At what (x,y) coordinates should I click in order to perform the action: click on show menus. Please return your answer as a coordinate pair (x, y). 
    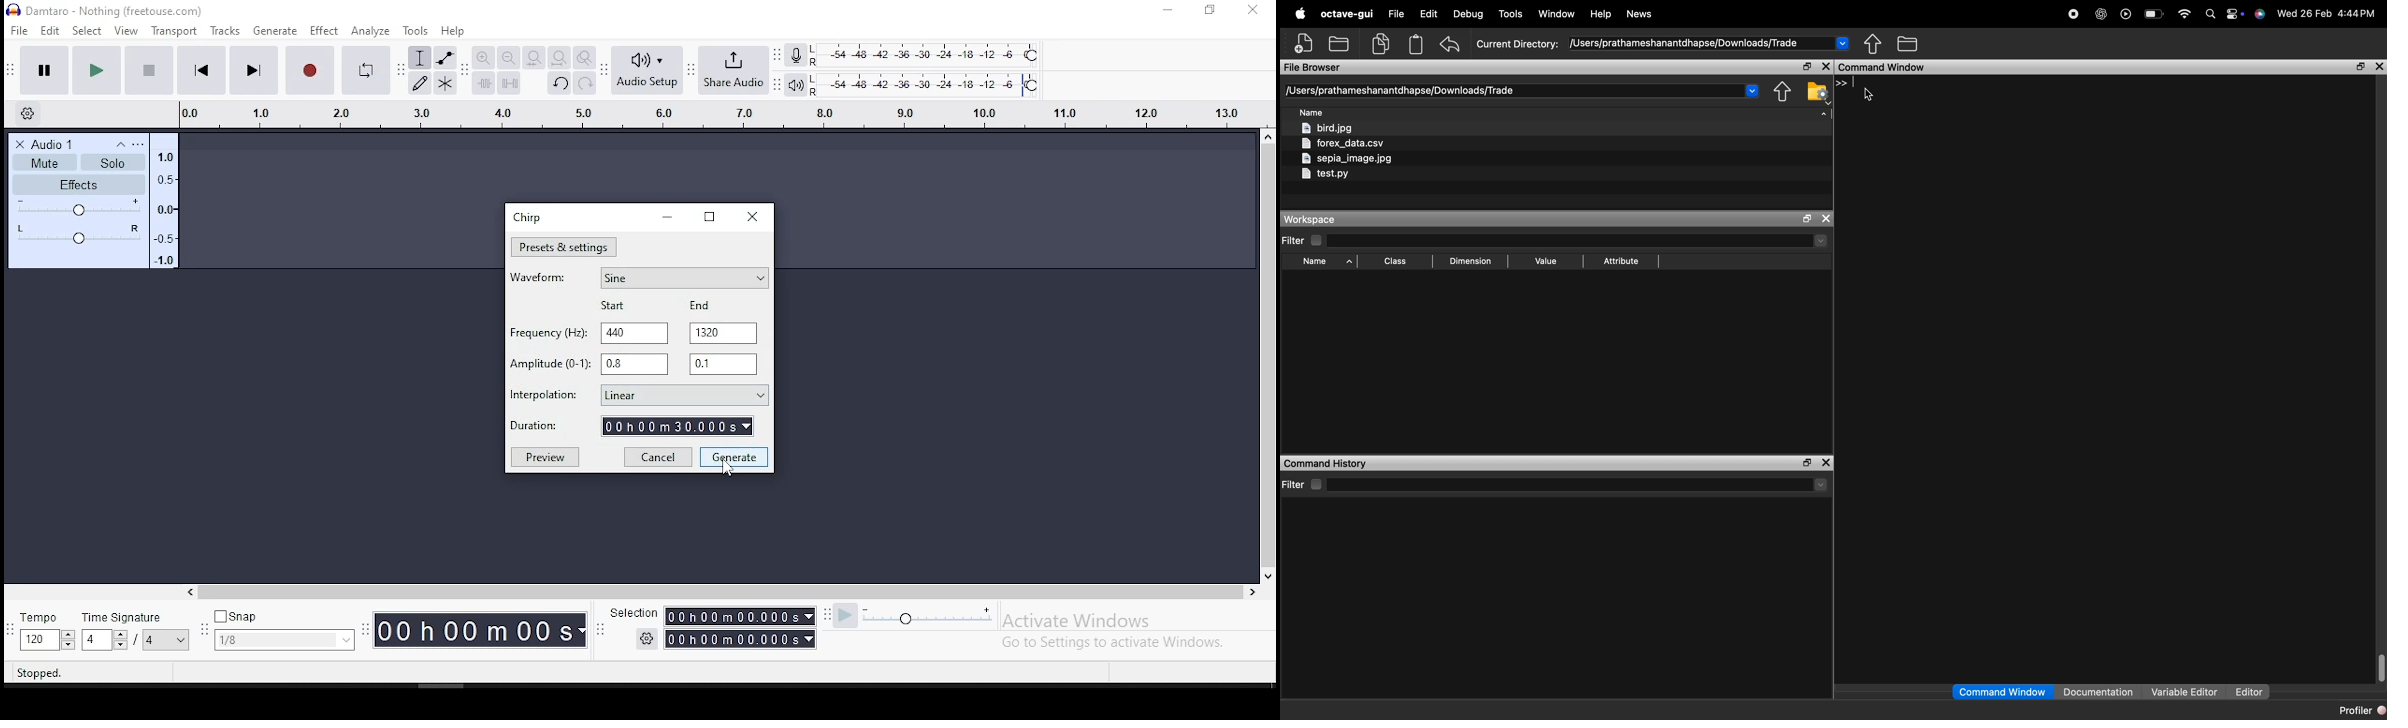
    Looking at the image, I should click on (201, 632).